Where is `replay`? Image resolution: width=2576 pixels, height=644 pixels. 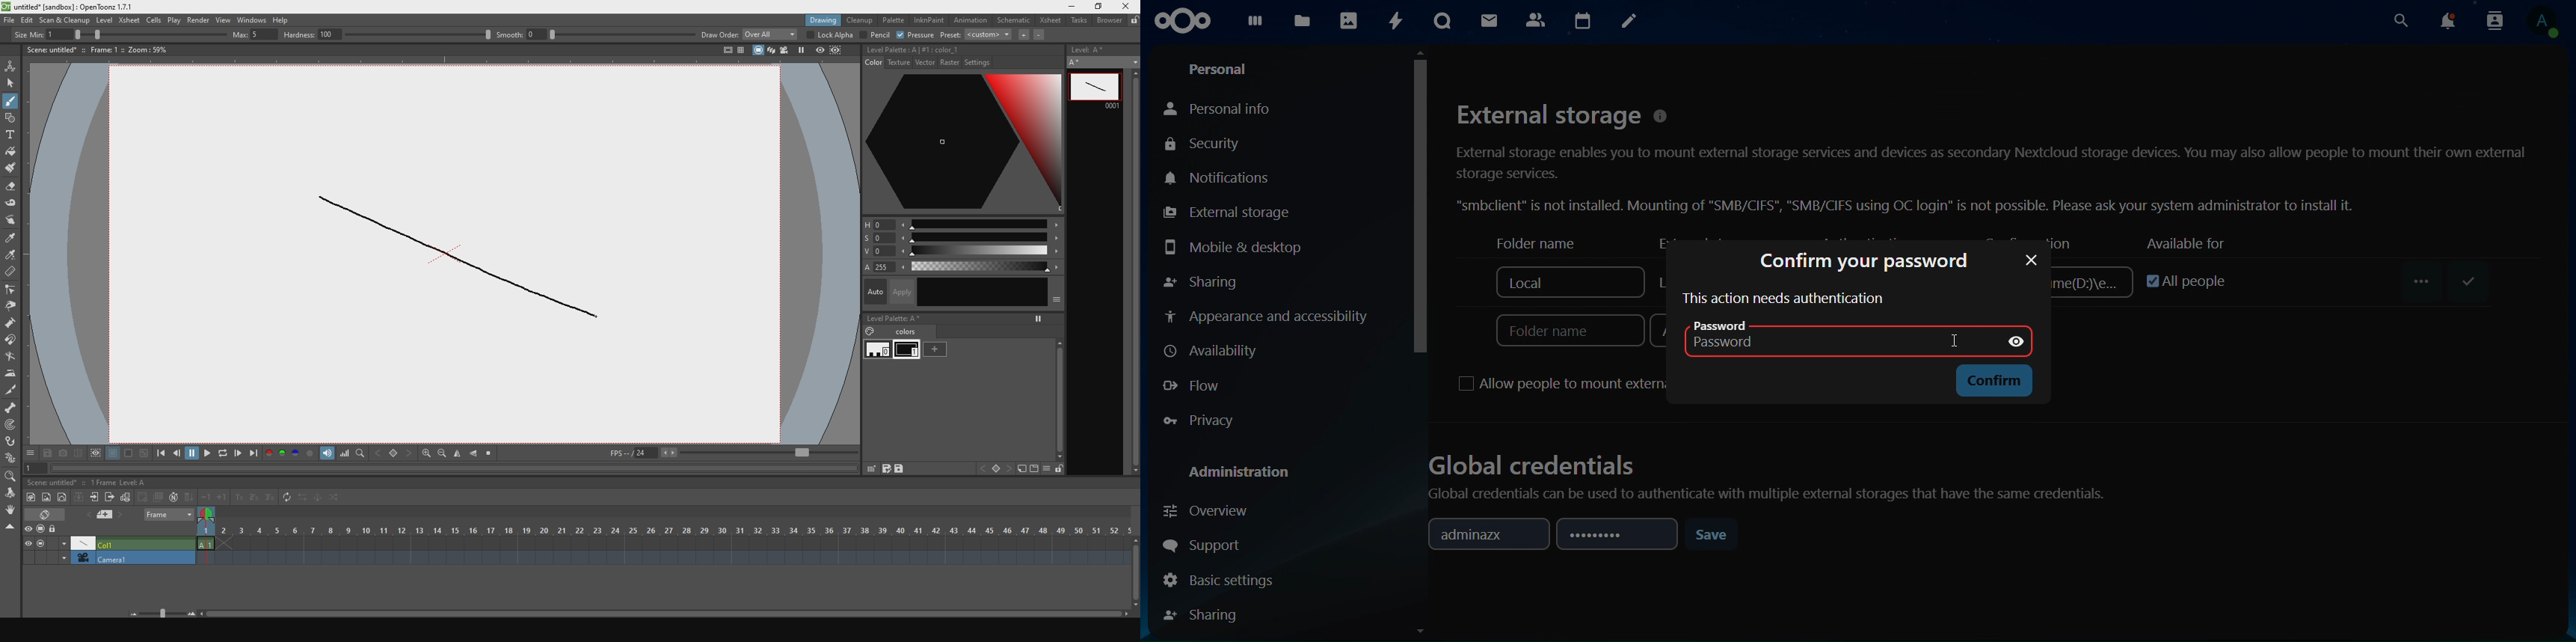 replay is located at coordinates (225, 456).